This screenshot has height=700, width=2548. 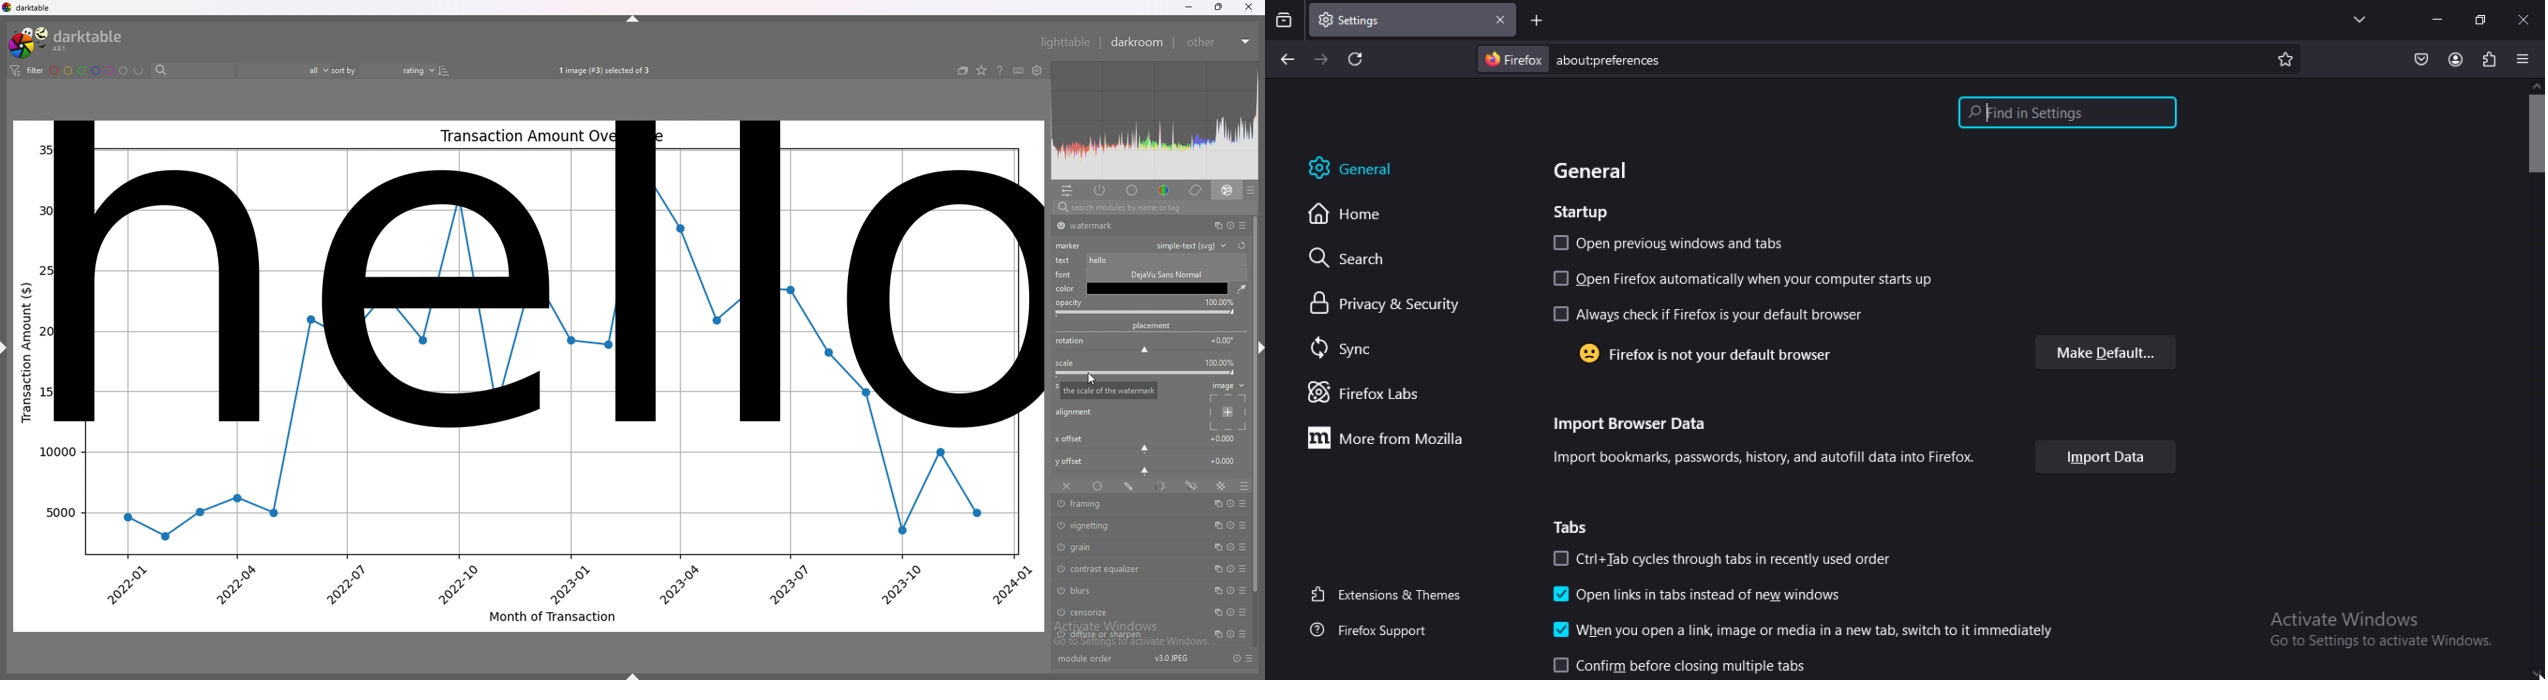 I want to click on make default, so click(x=2105, y=352).